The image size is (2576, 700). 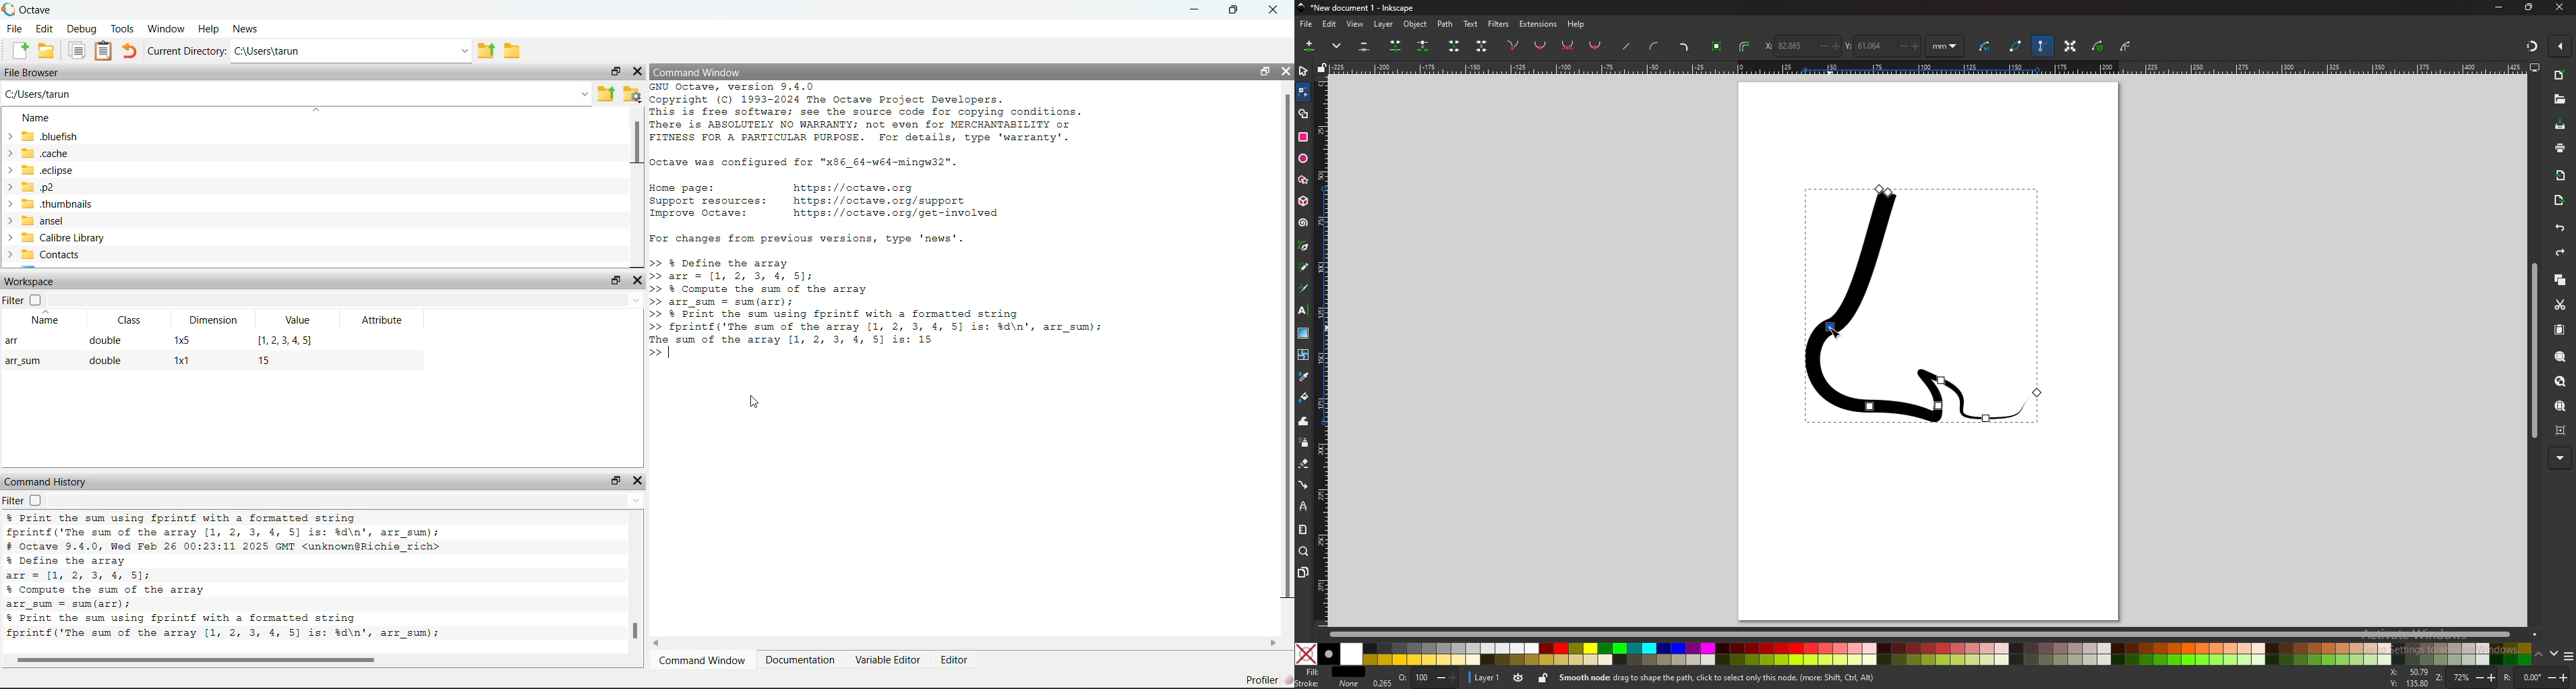 What do you see at coordinates (167, 27) in the screenshot?
I see `‘Window` at bounding box center [167, 27].